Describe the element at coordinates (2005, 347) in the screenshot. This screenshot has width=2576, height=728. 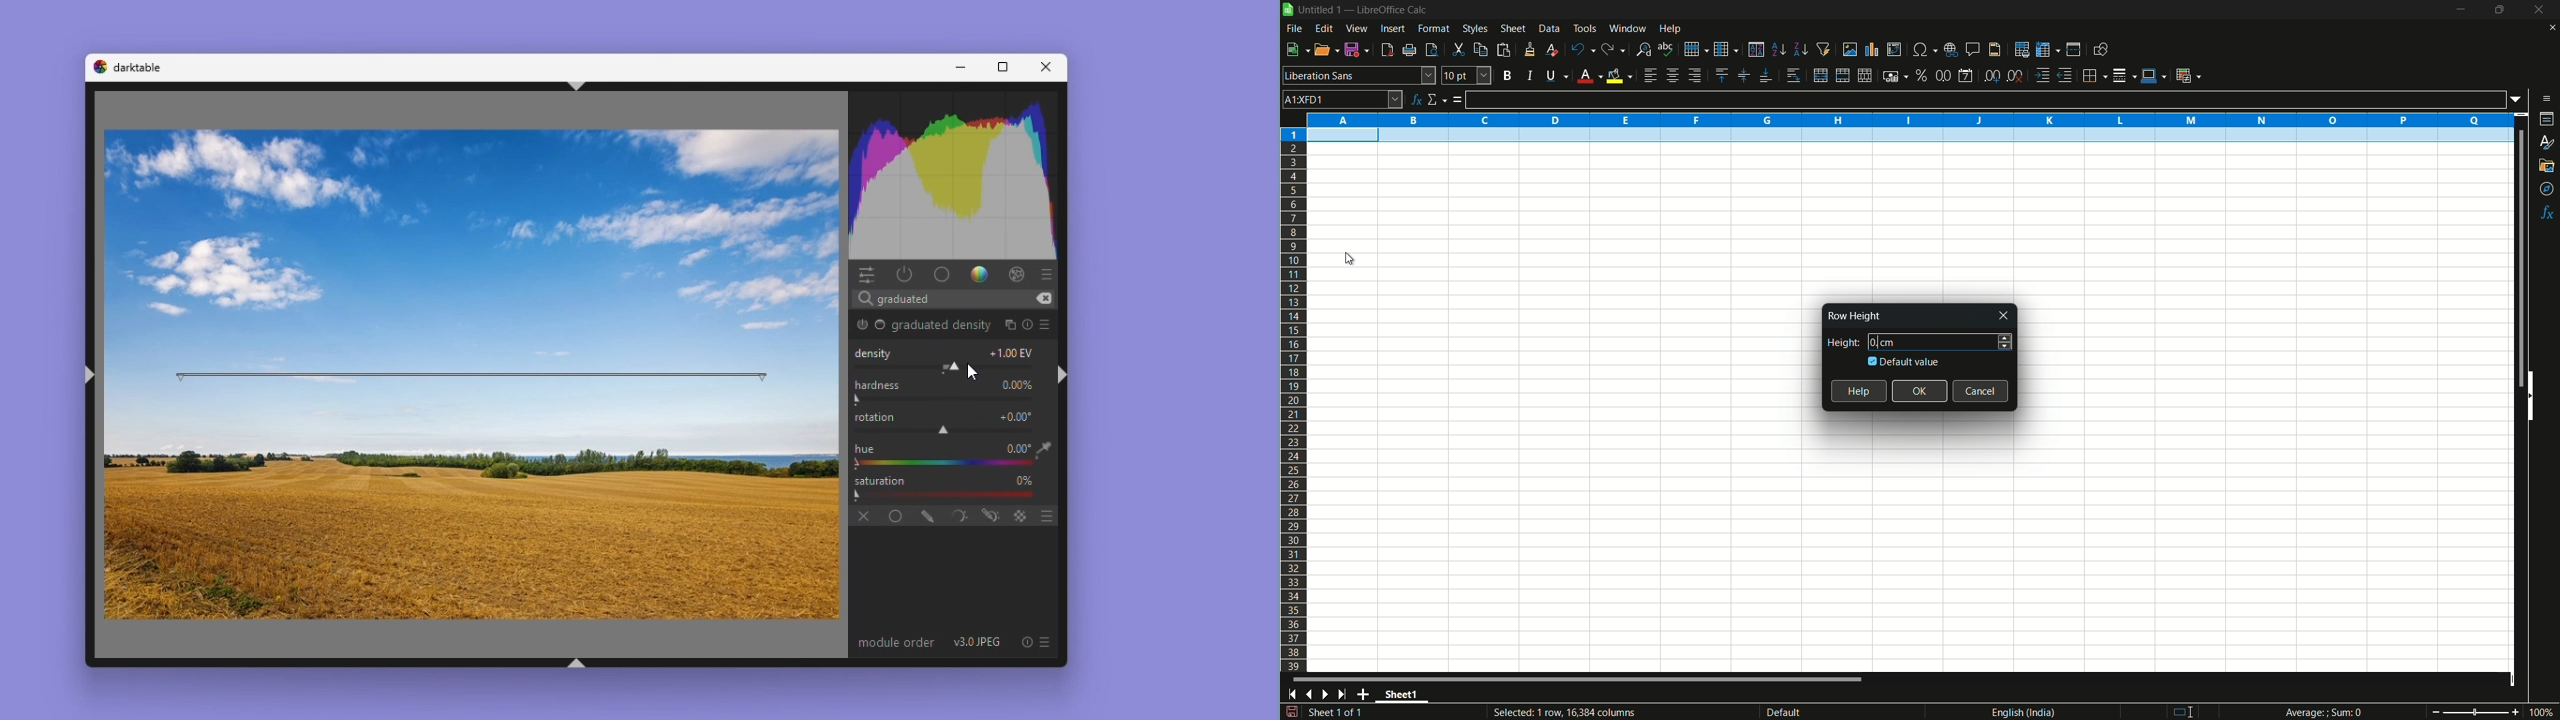
I see `decrease height` at that location.